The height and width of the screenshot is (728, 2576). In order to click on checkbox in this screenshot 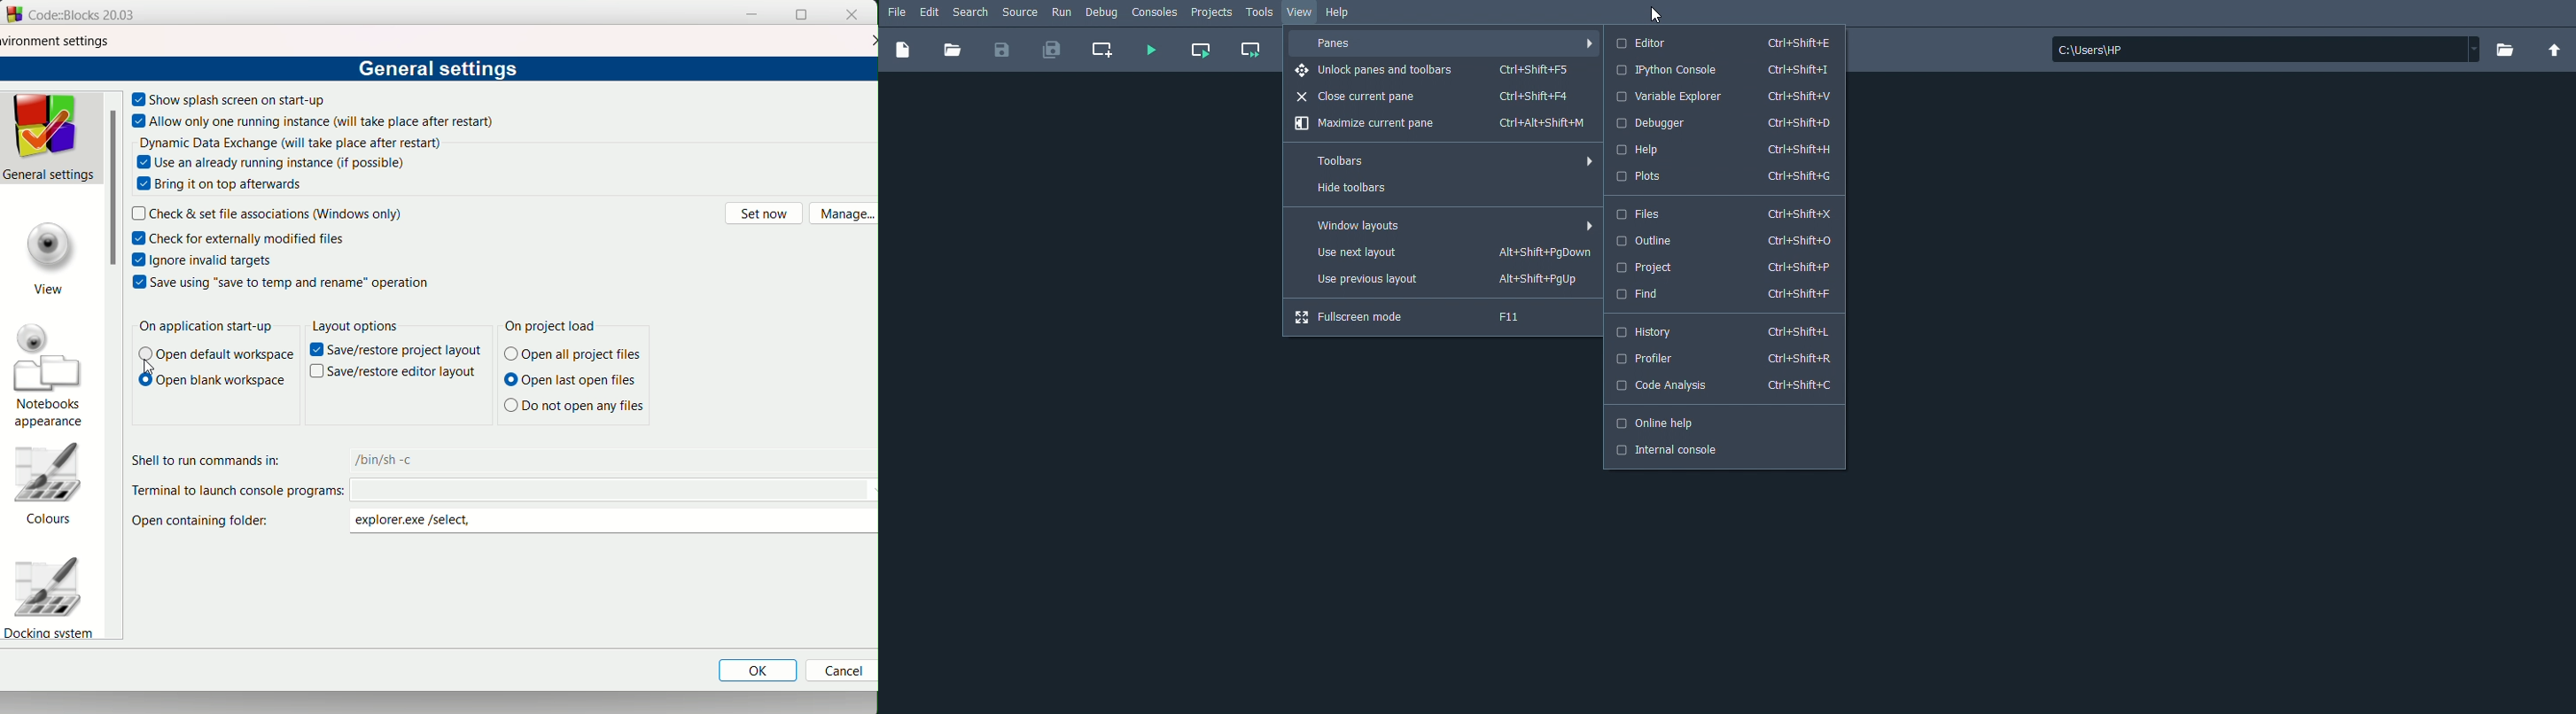, I will do `click(139, 259)`.